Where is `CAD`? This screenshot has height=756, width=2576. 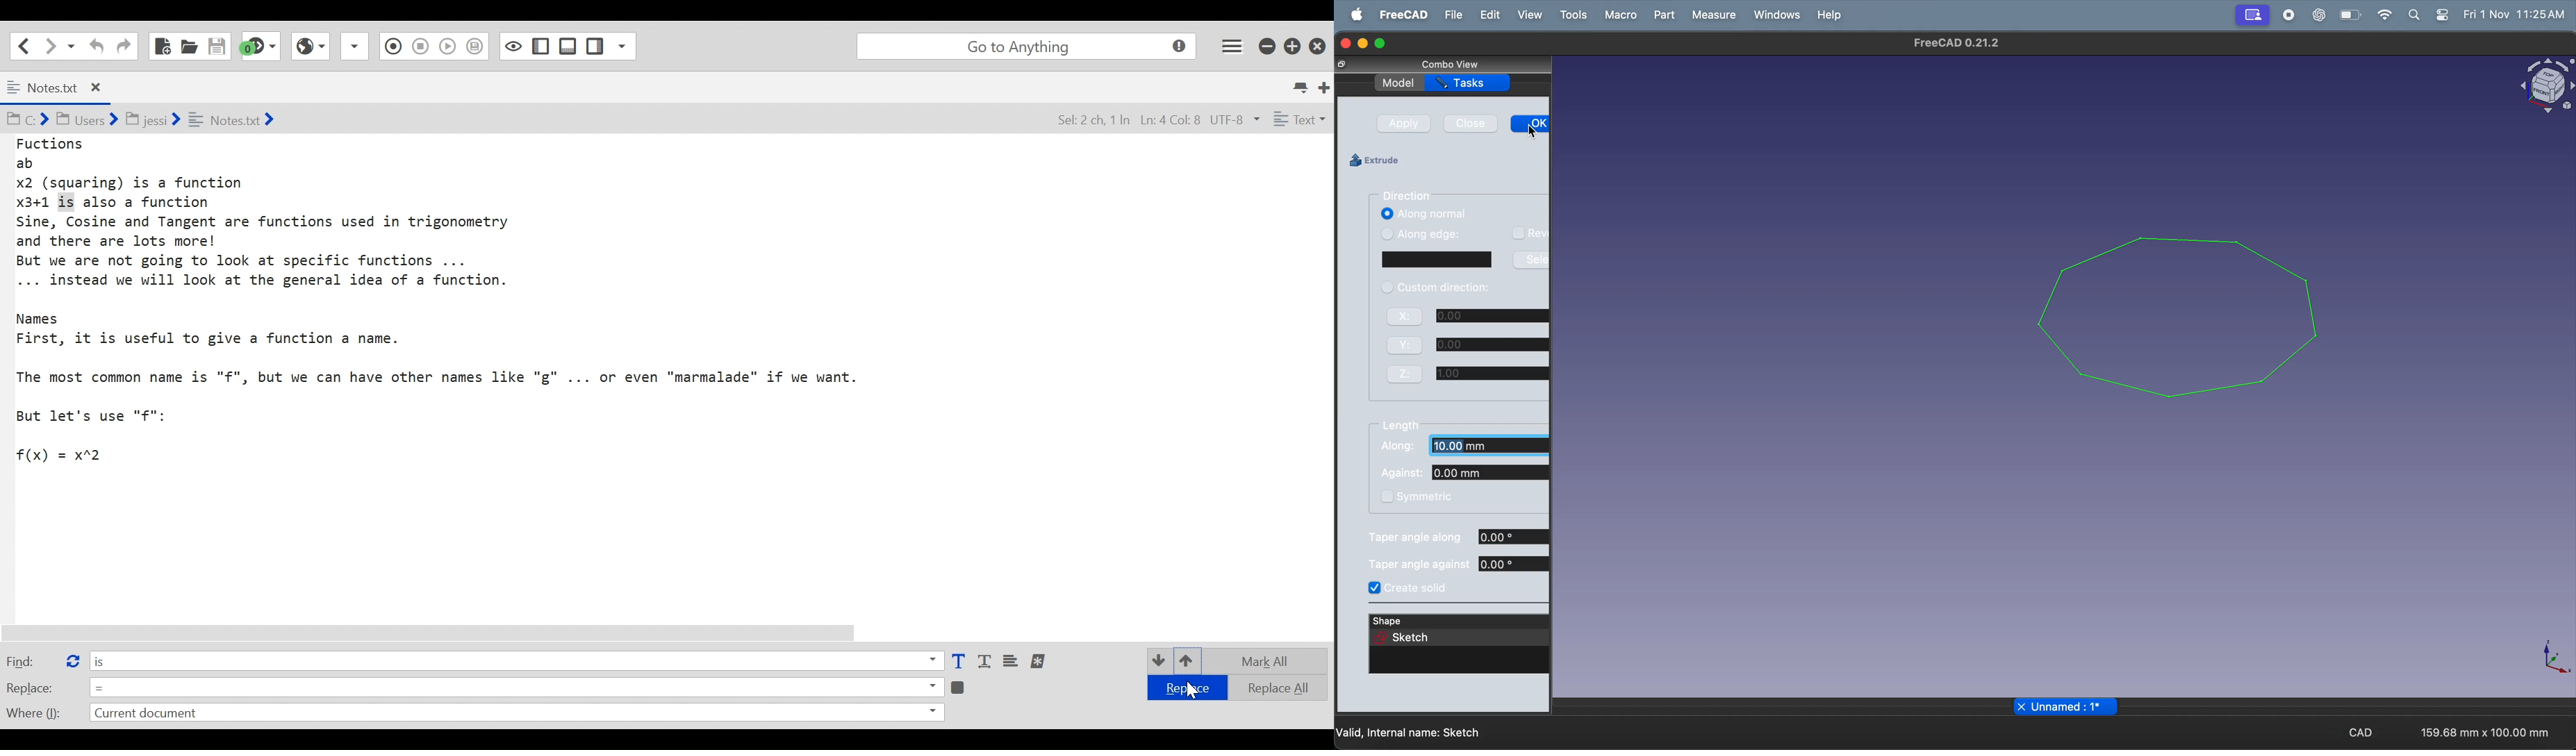
CAD is located at coordinates (2367, 732).